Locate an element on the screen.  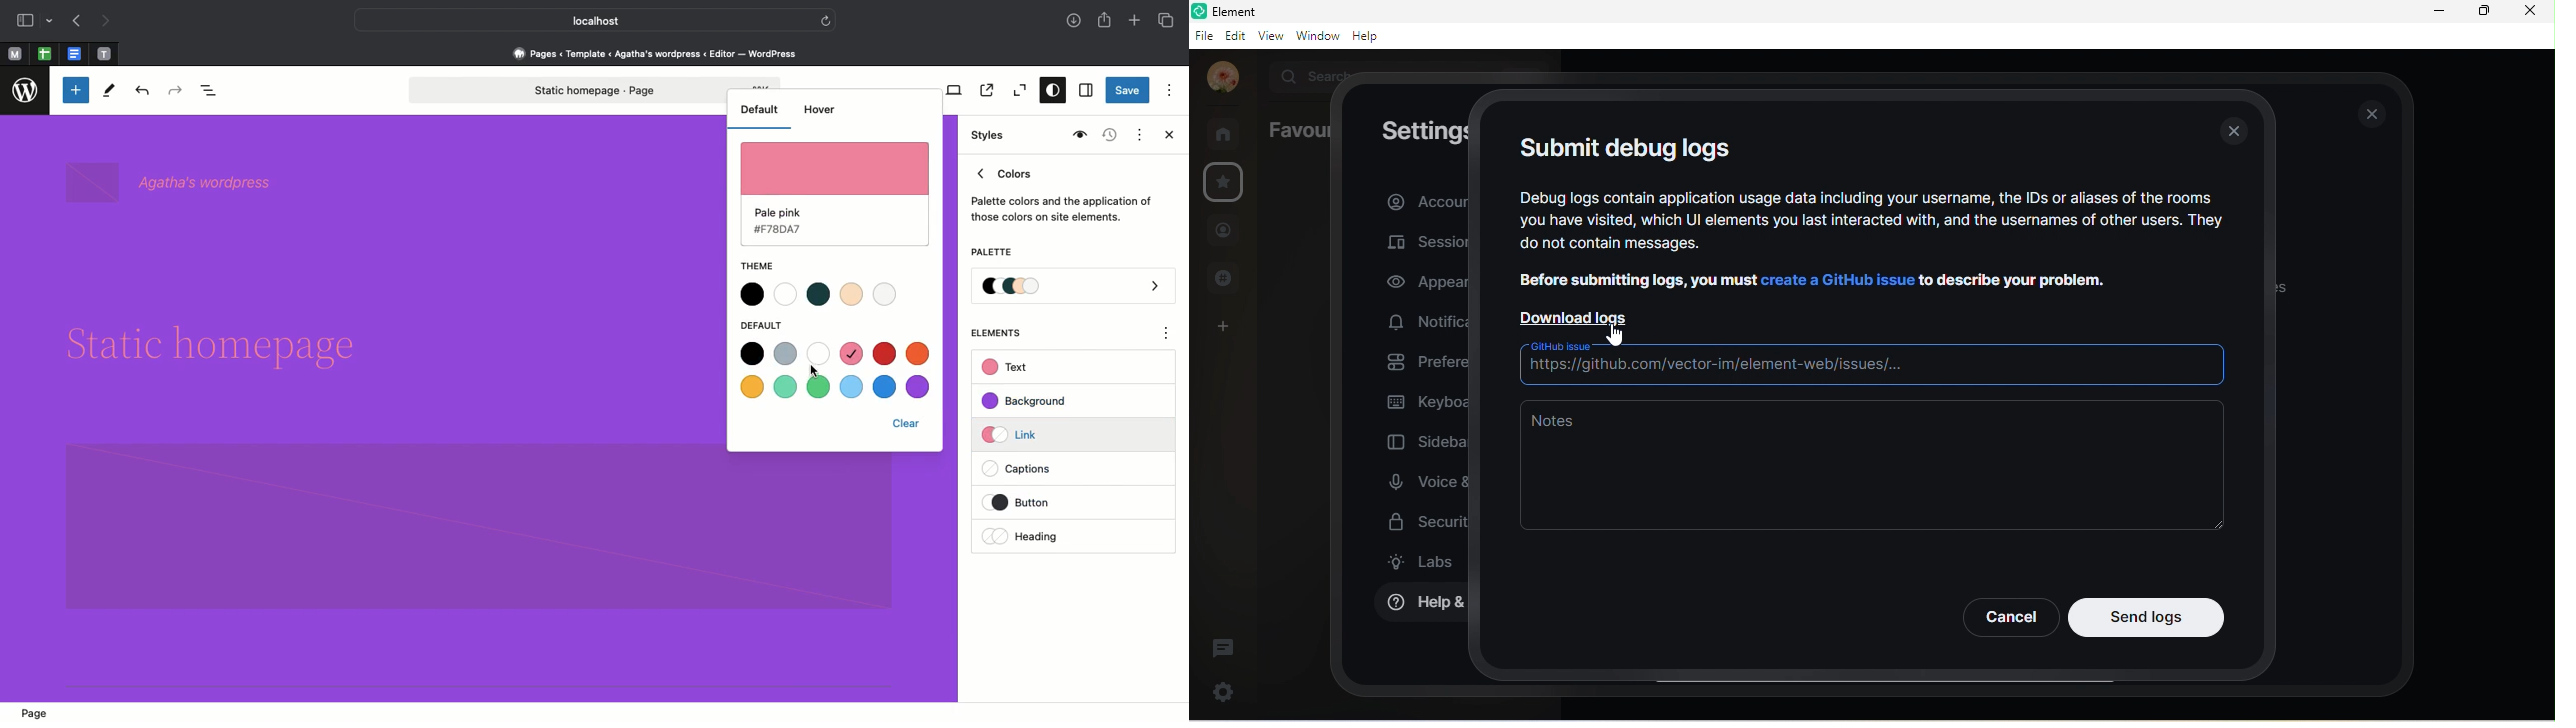
Styles is located at coordinates (1049, 92).